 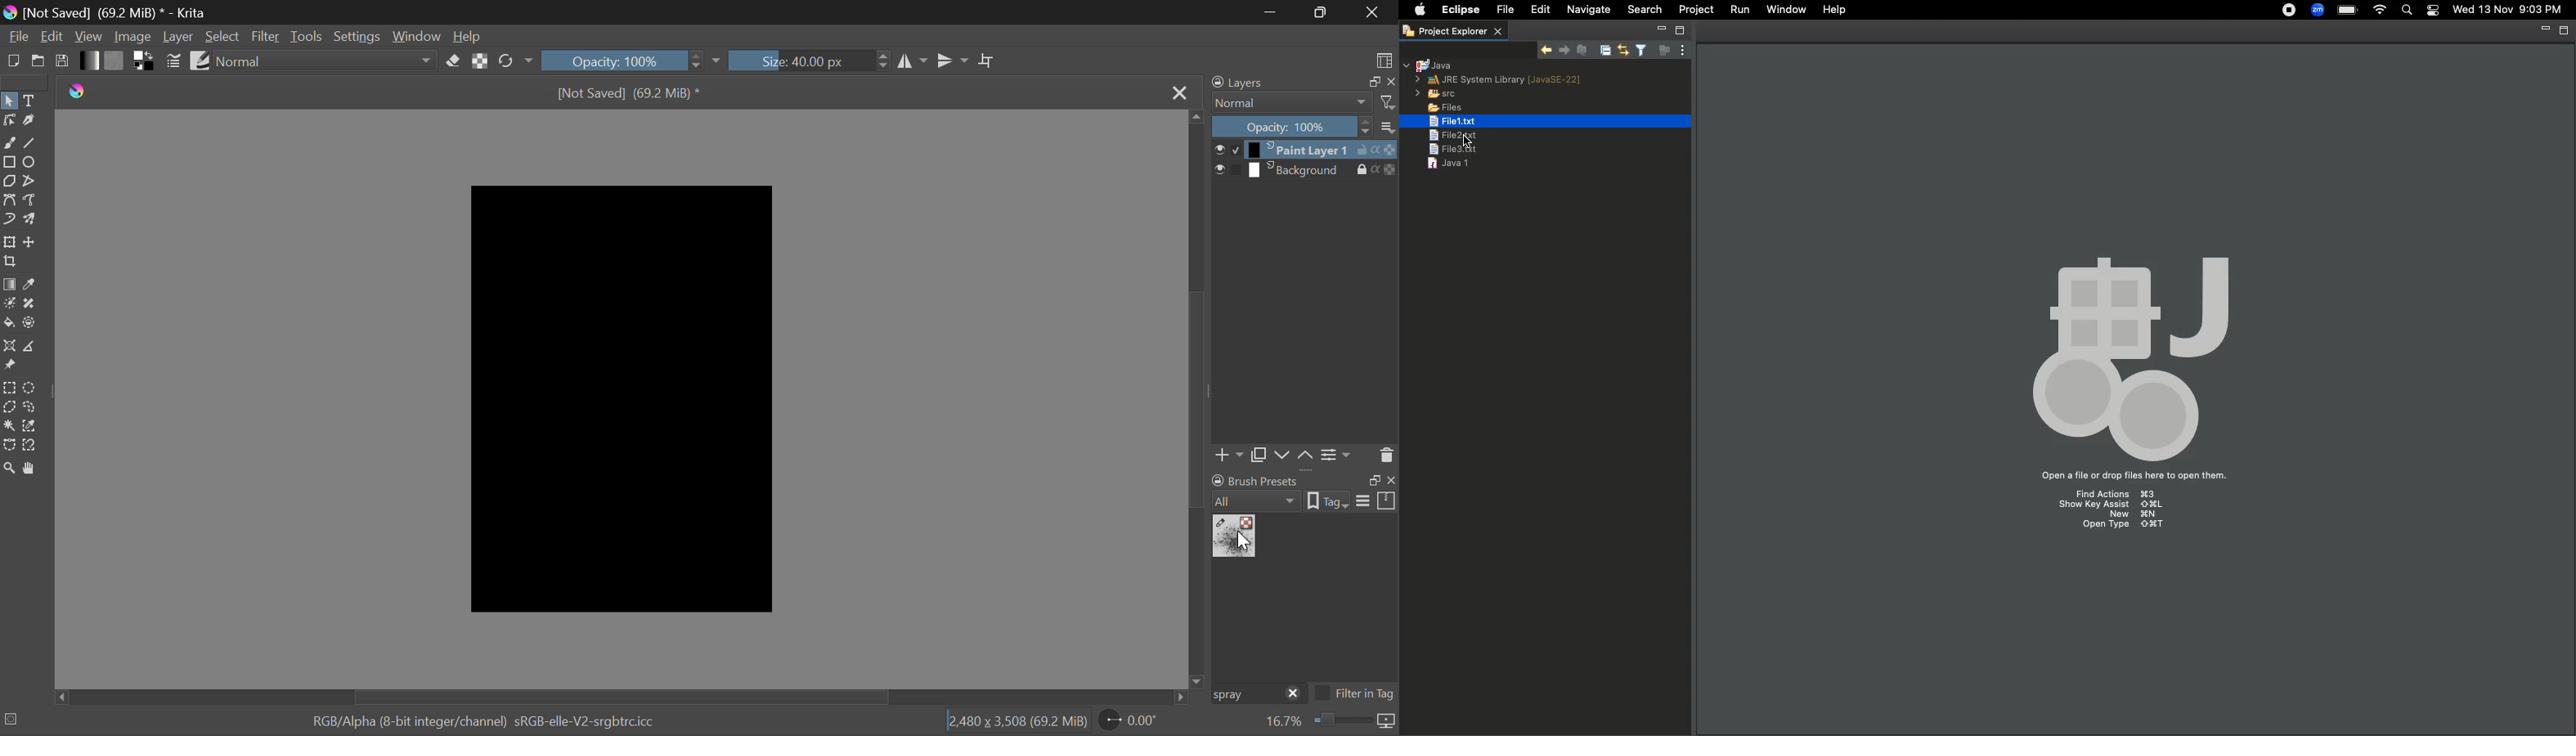 I want to click on Magnetic Selection, so click(x=34, y=446).